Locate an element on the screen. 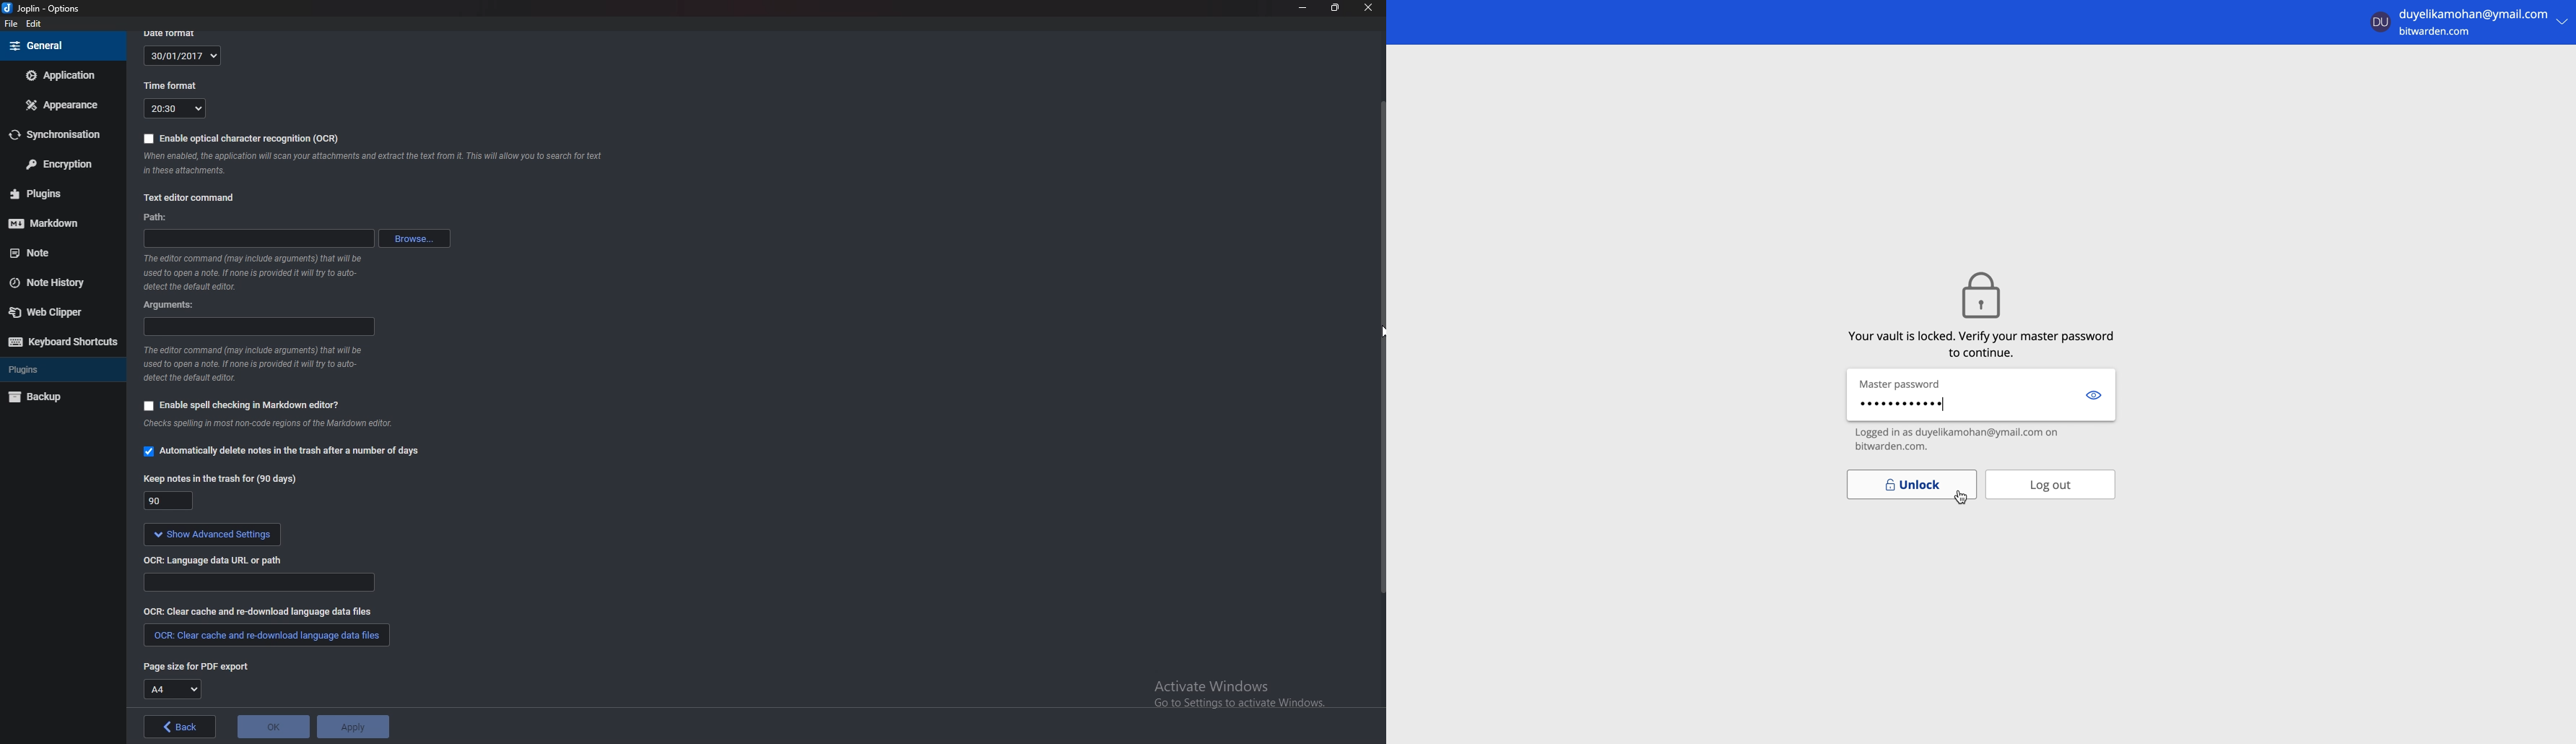 The width and height of the screenshot is (2576, 756). page size for pdf export is located at coordinates (195, 666).